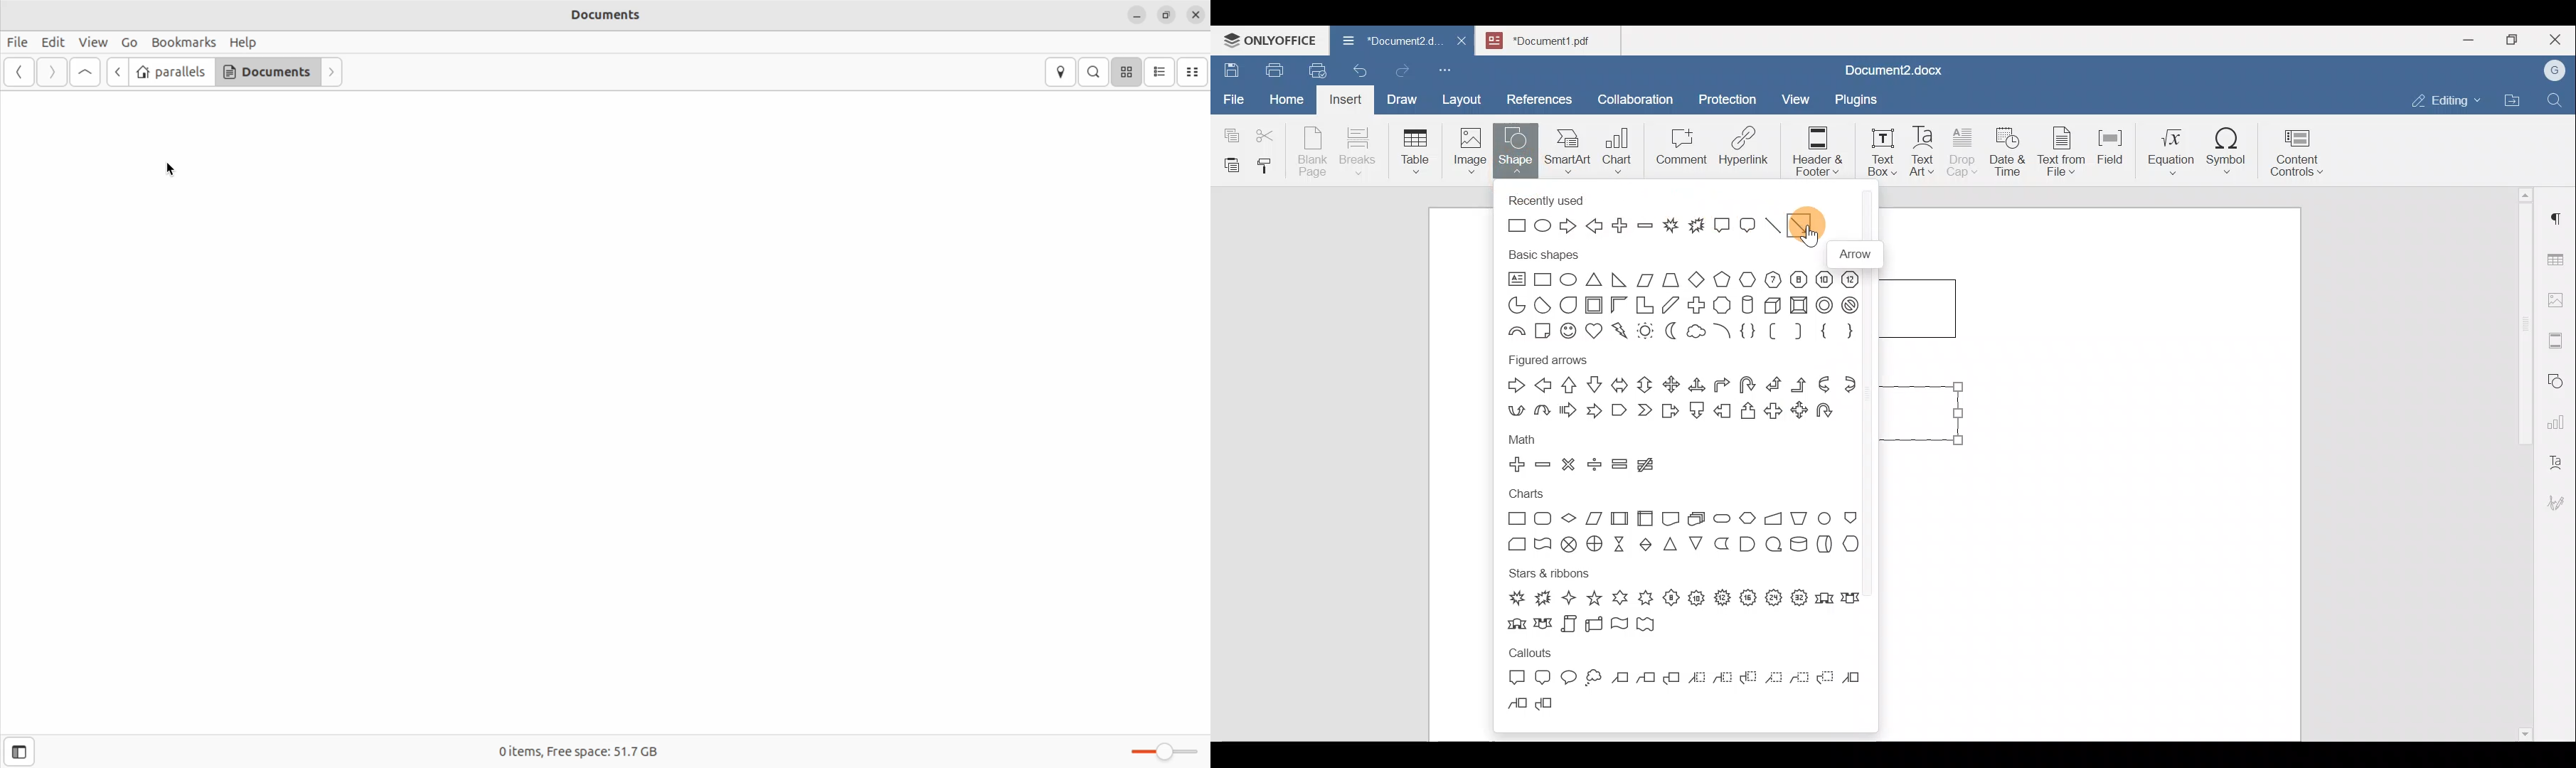 The height and width of the screenshot is (784, 2576). Describe the element at coordinates (2174, 151) in the screenshot. I see `Equation` at that location.